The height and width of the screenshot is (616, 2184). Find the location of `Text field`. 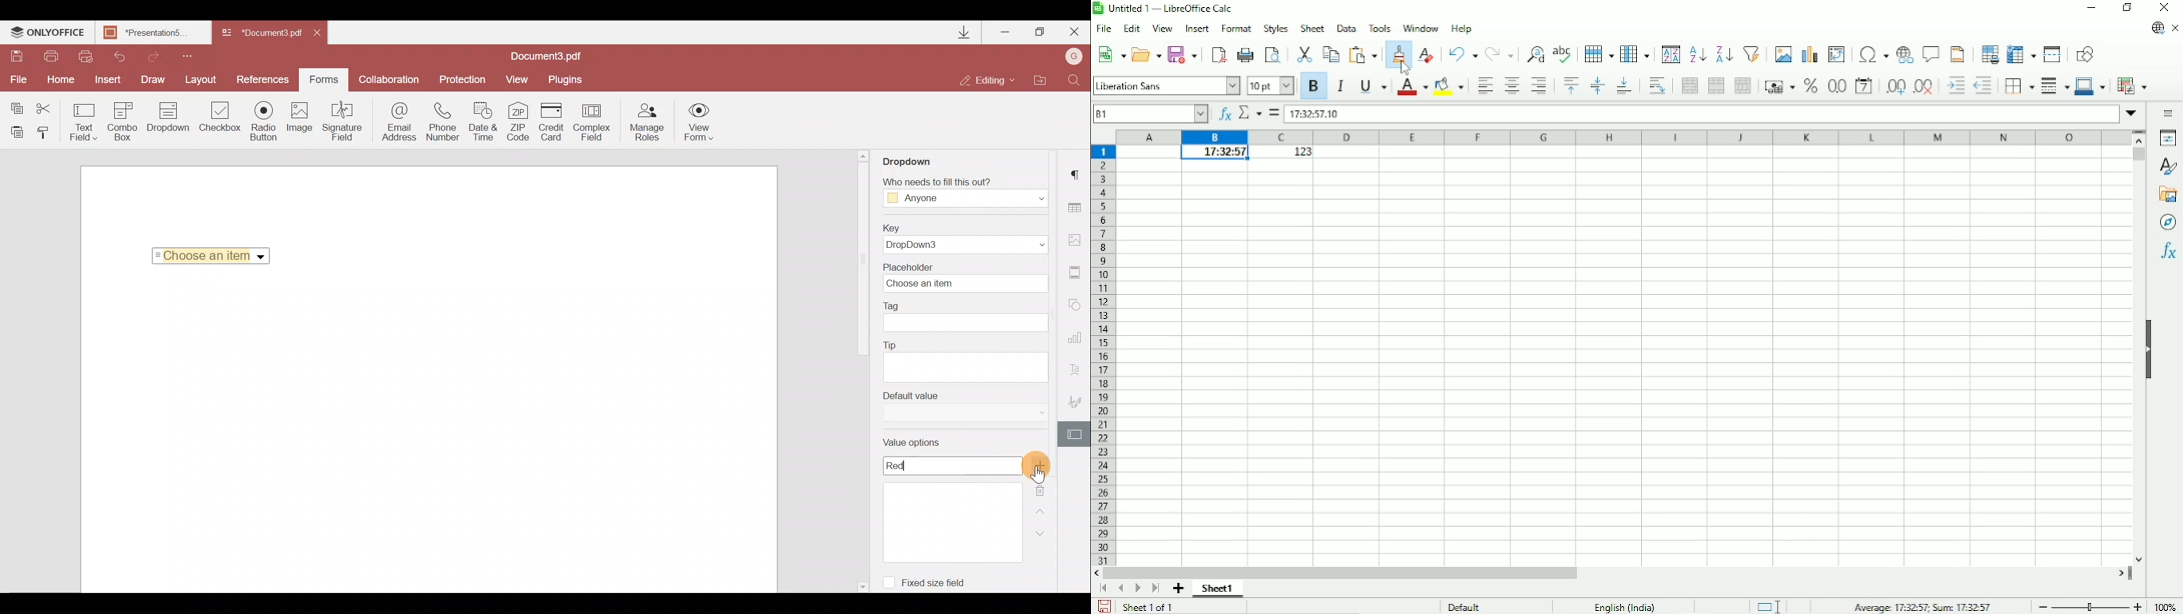

Text field is located at coordinates (82, 122).